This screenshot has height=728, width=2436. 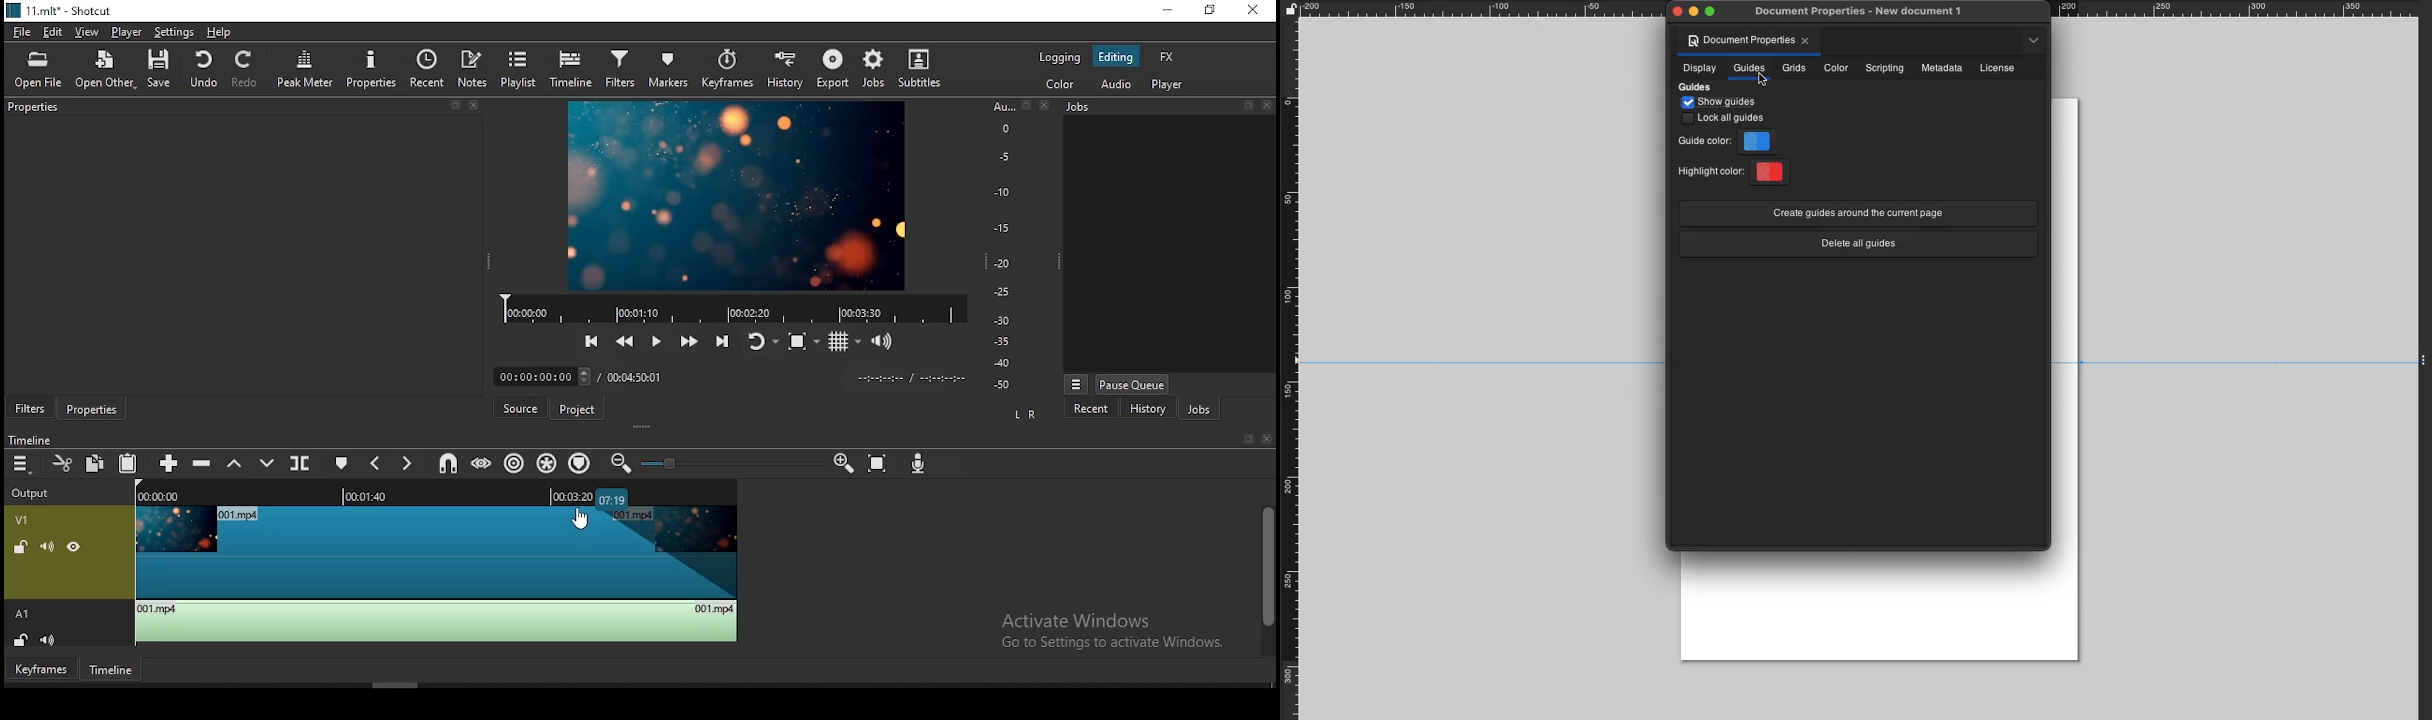 What do you see at coordinates (1116, 57) in the screenshot?
I see `editing` at bounding box center [1116, 57].